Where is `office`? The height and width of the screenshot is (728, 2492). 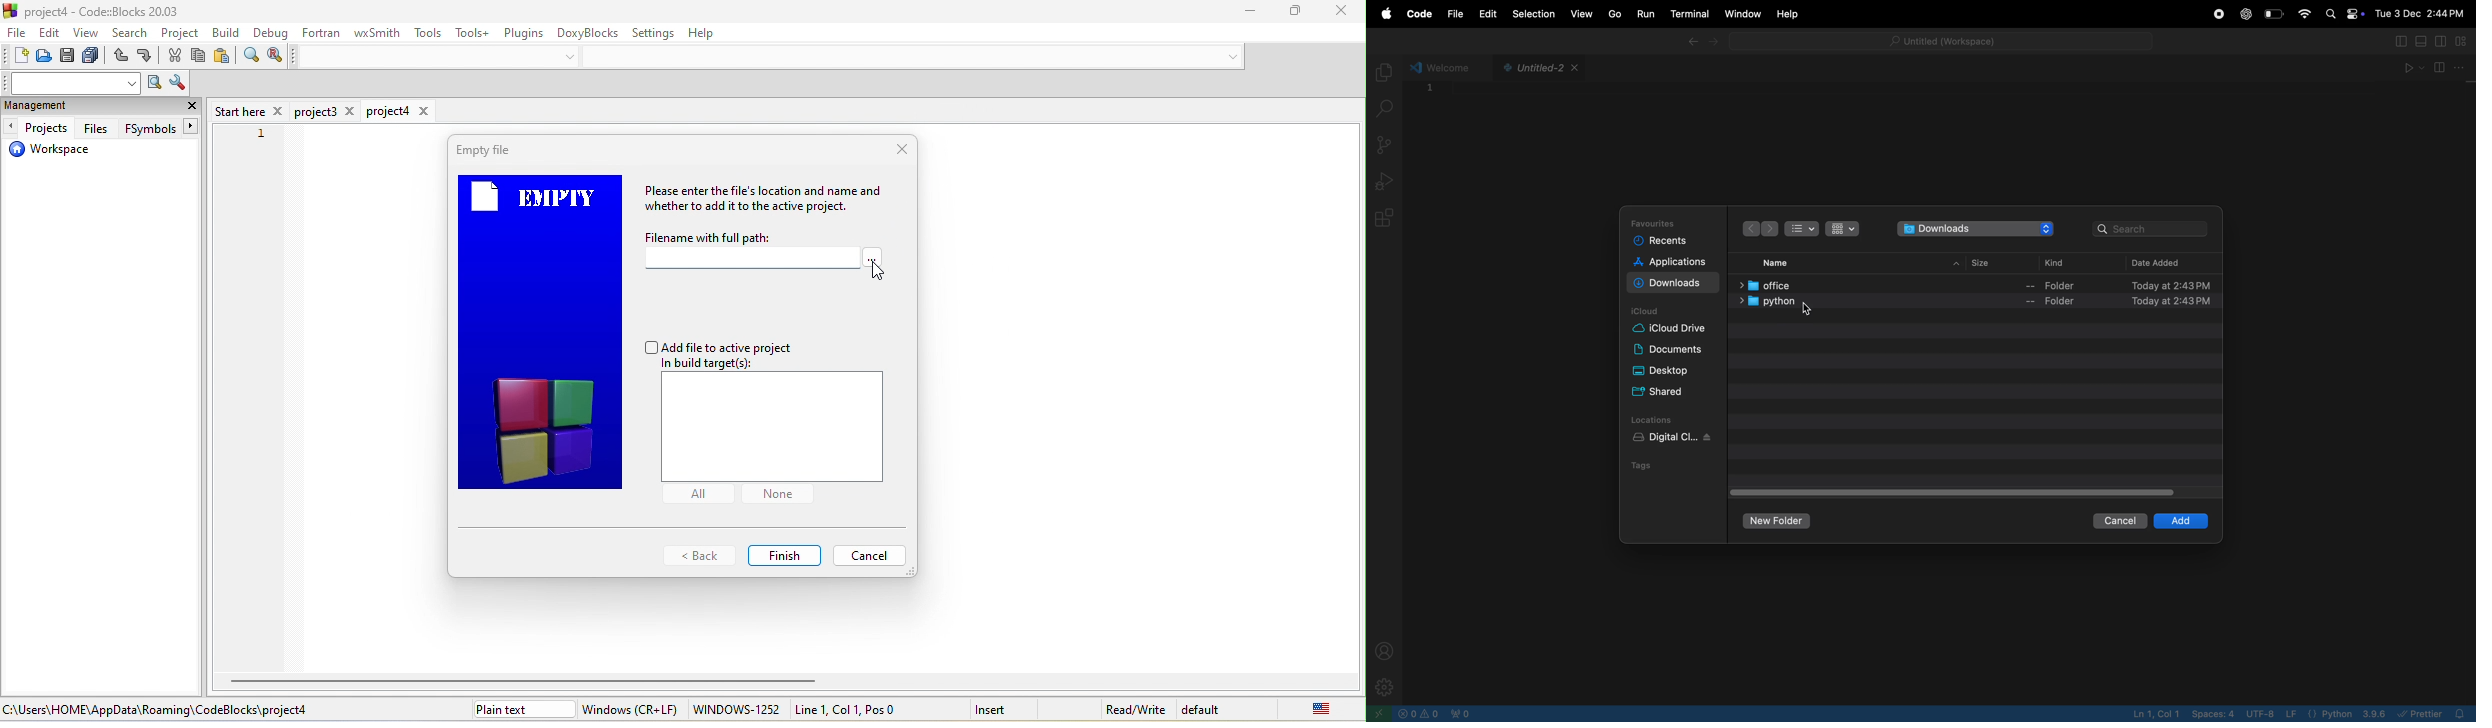
office is located at coordinates (1770, 285).